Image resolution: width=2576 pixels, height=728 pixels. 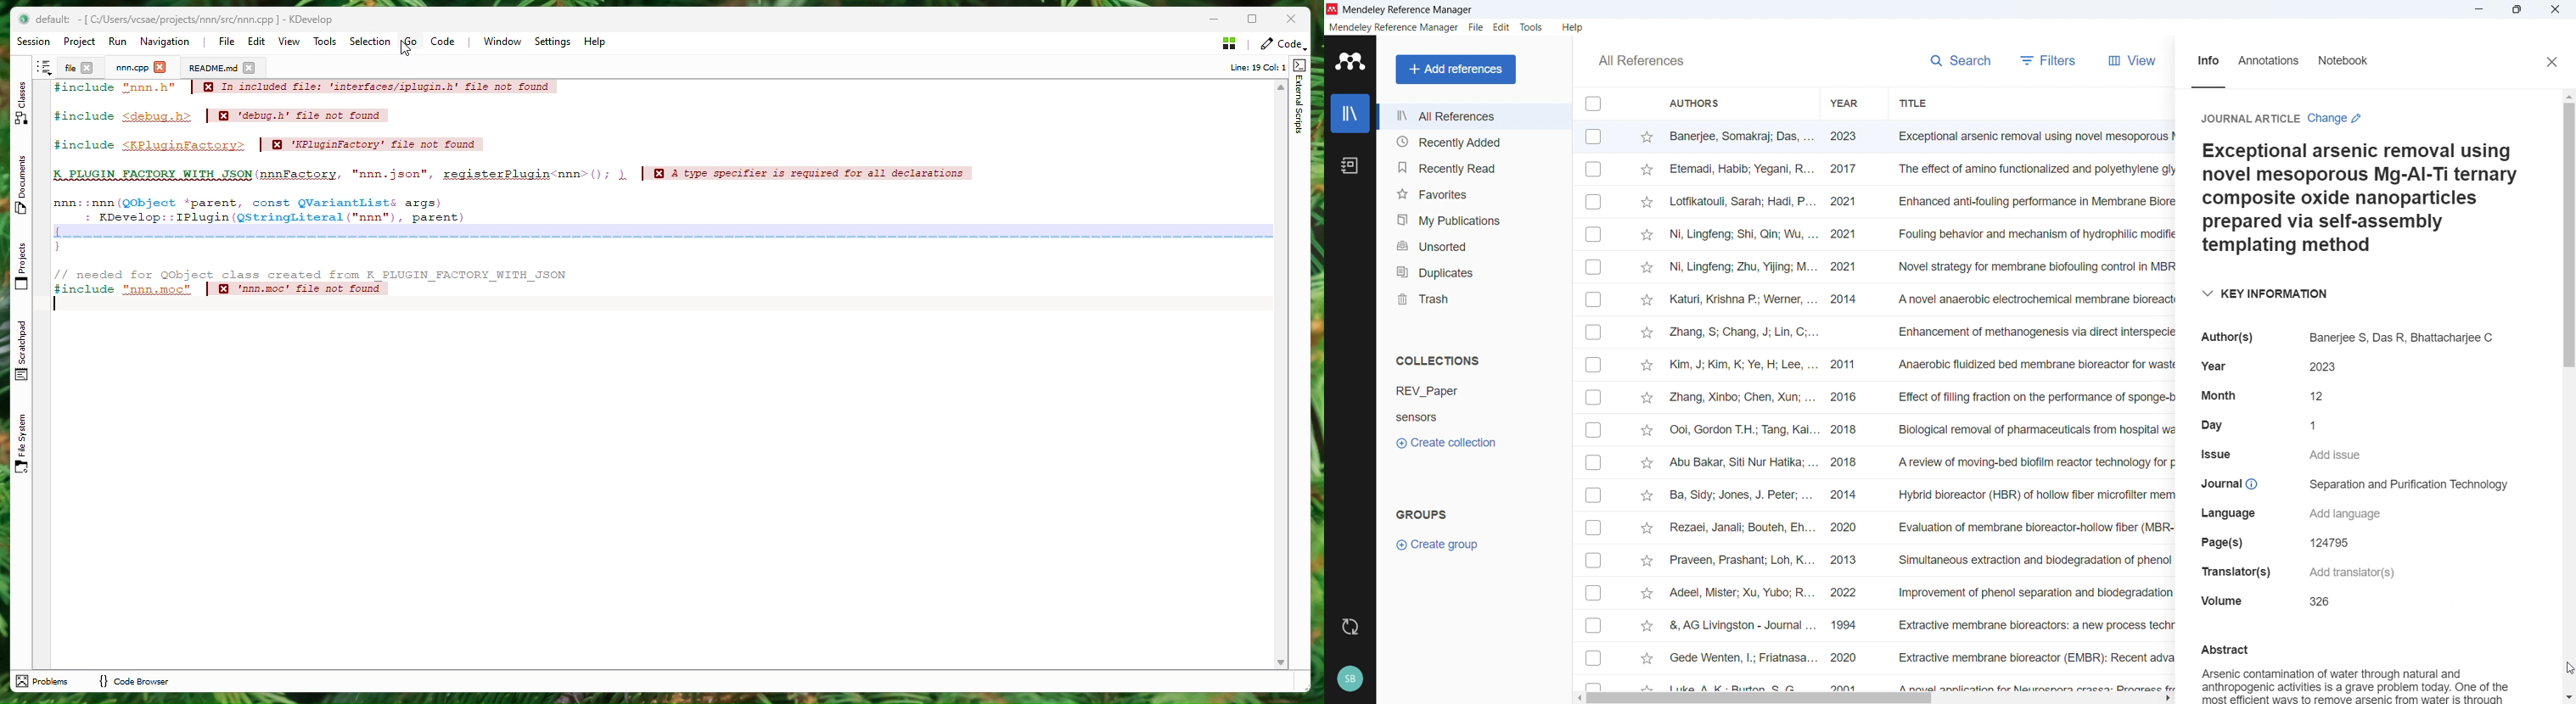 What do you see at coordinates (1414, 10) in the screenshot?
I see `mendeley reference manager` at bounding box center [1414, 10].